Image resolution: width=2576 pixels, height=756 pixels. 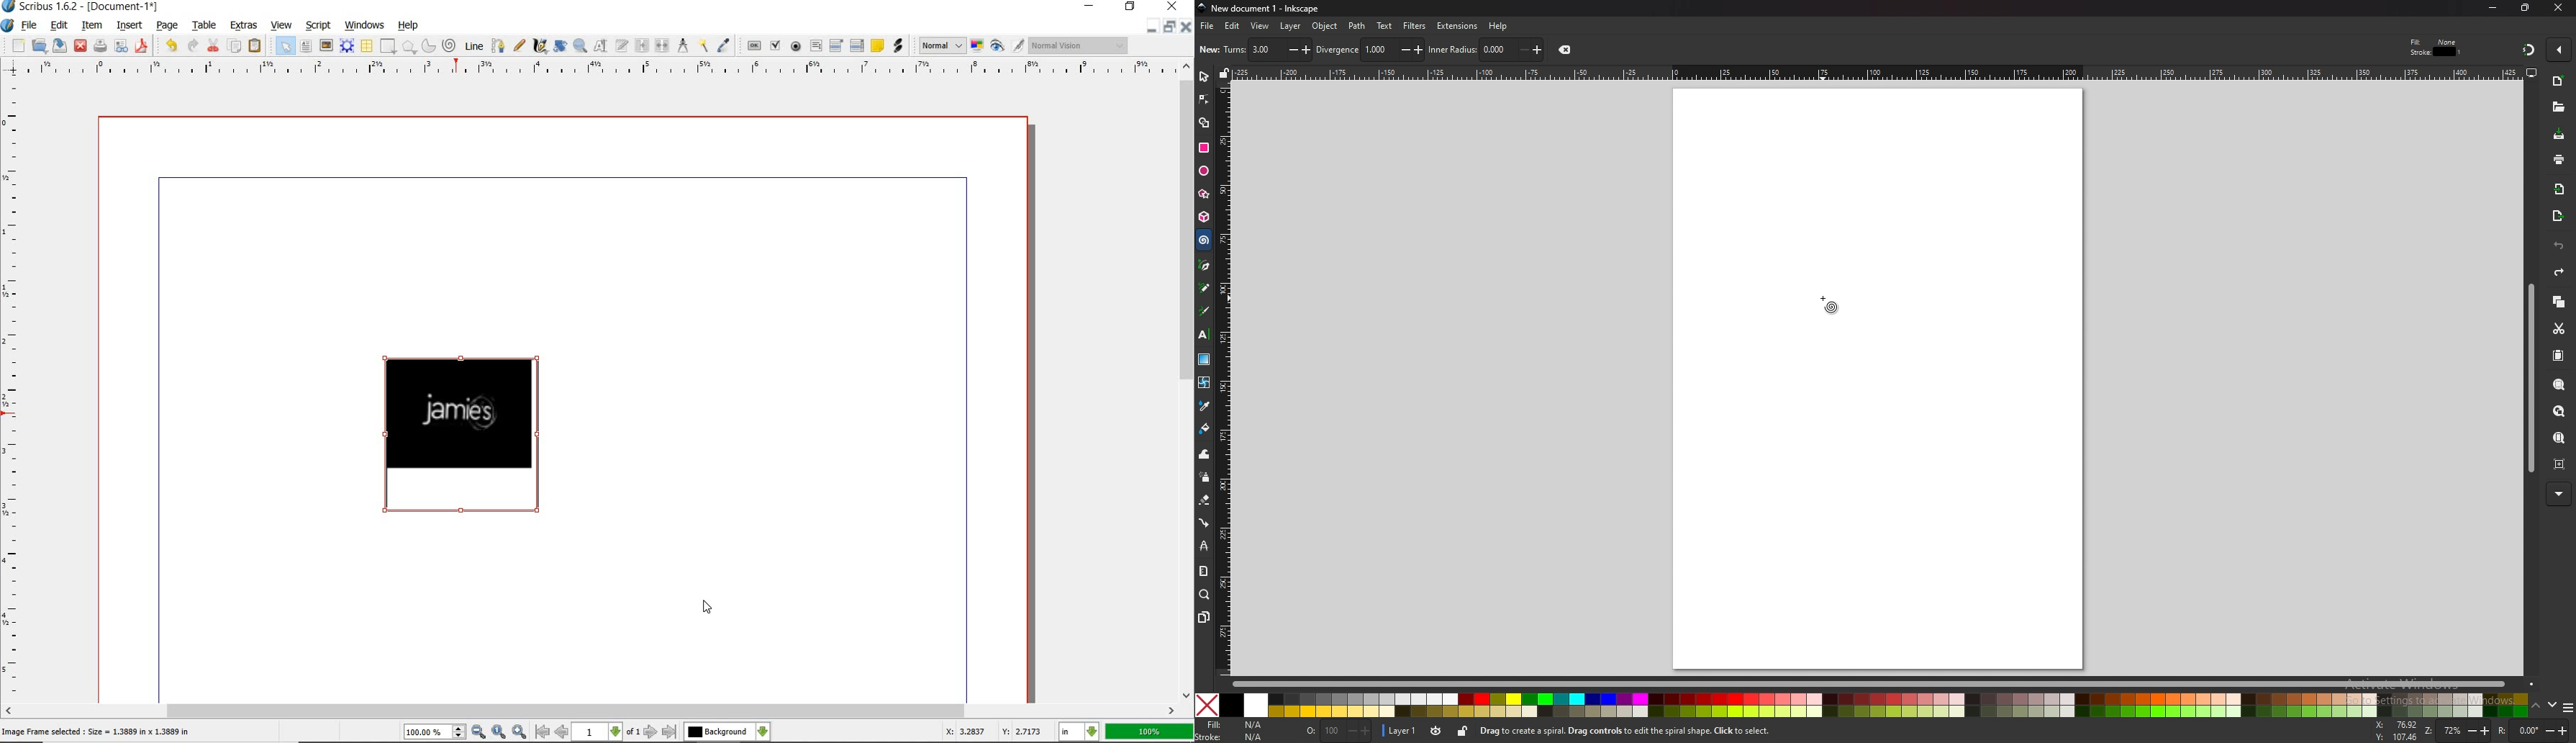 What do you see at coordinates (2559, 81) in the screenshot?
I see `new` at bounding box center [2559, 81].